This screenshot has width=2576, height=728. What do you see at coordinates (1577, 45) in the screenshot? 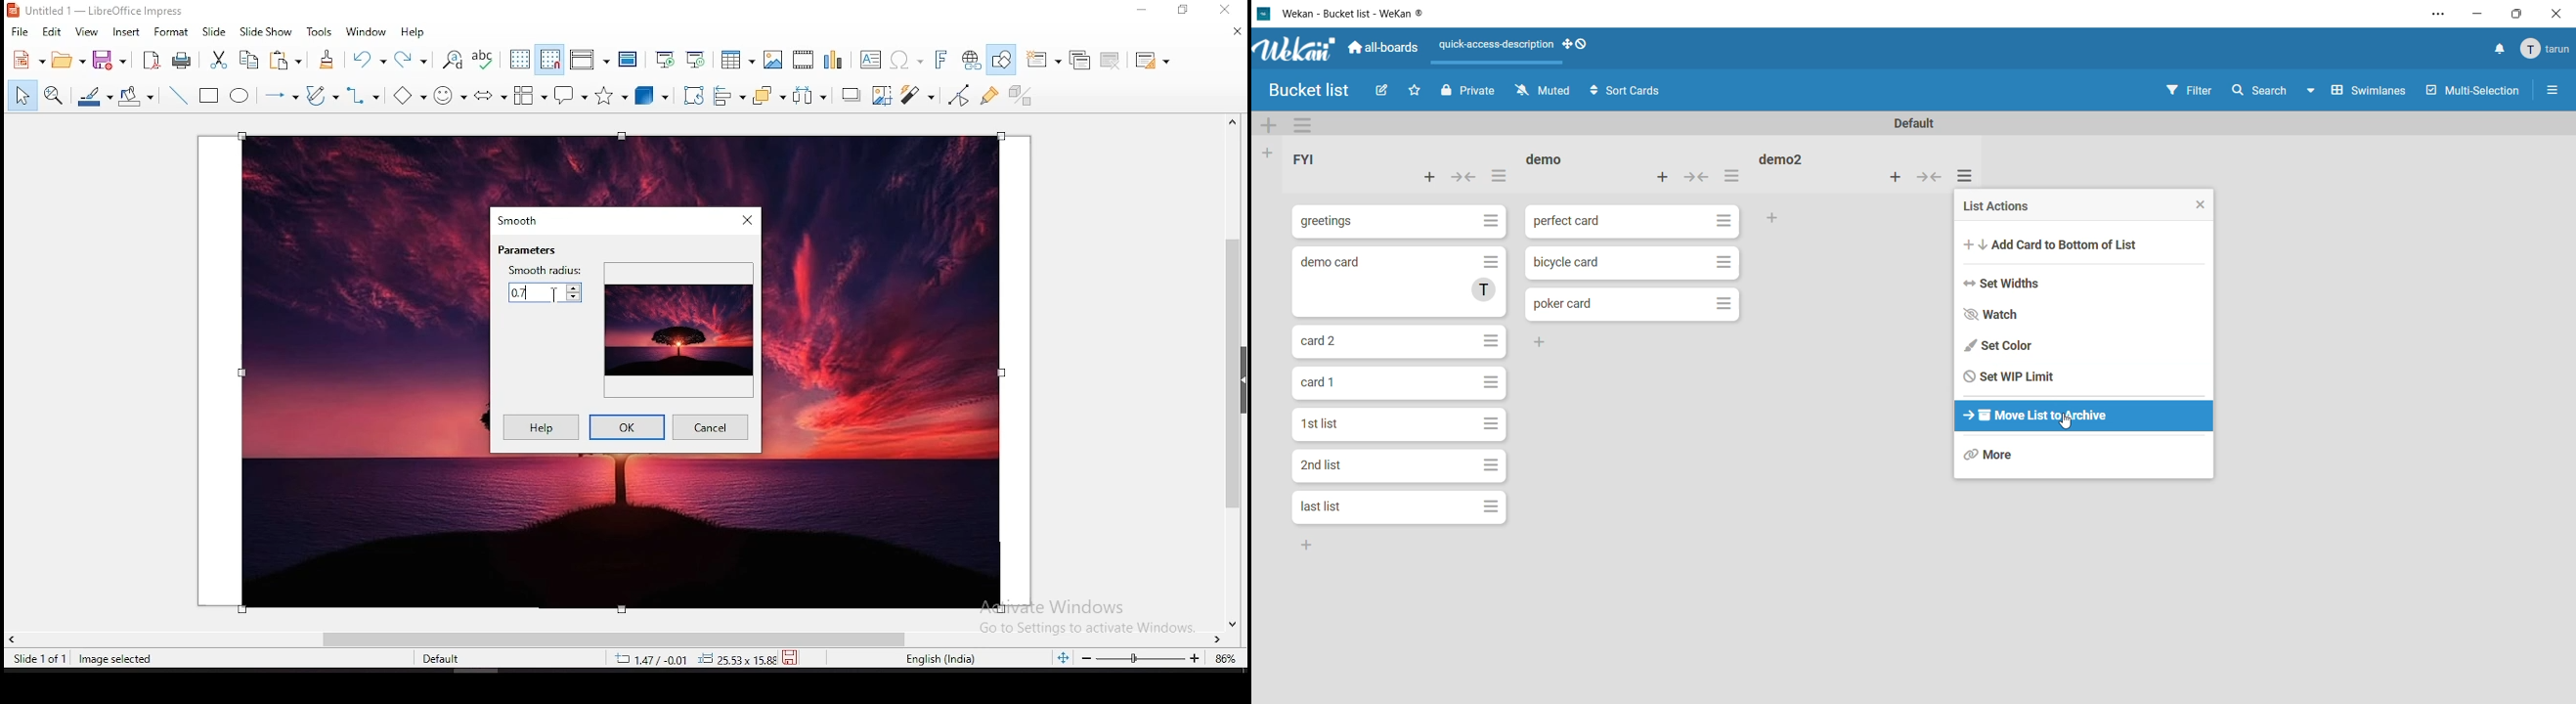
I see `show desktop drag handles` at bounding box center [1577, 45].